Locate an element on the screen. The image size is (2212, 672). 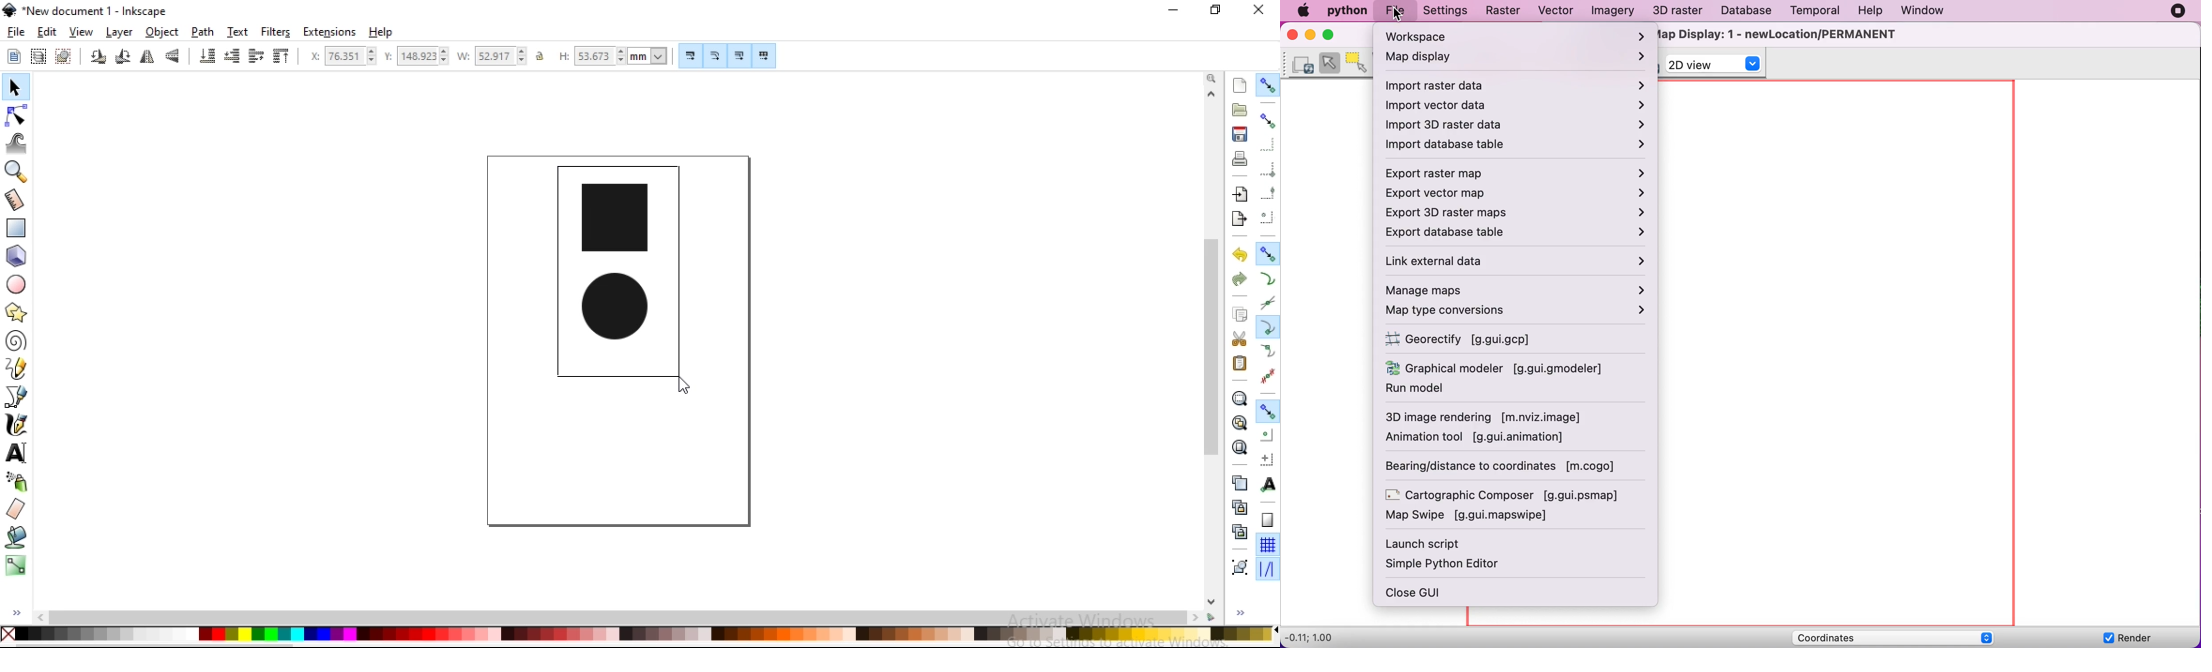
snap centers of objects is located at coordinates (1267, 436).